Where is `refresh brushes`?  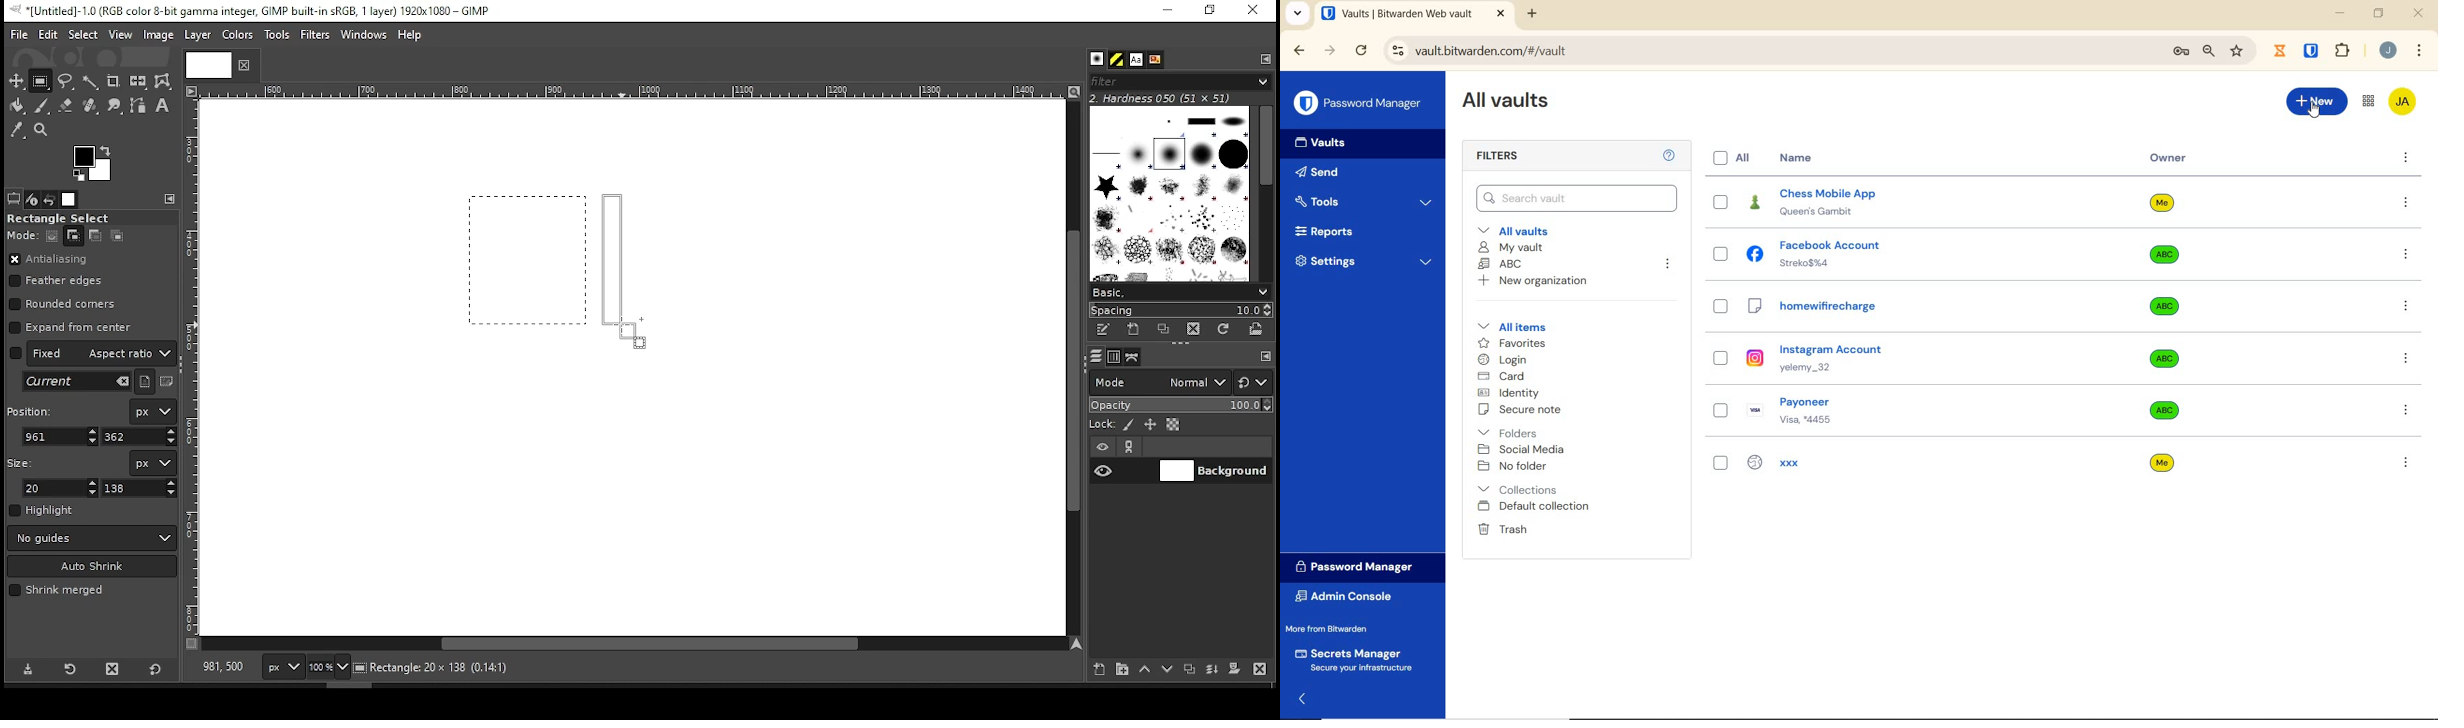
refresh brushes is located at coordinates (1222, 331).